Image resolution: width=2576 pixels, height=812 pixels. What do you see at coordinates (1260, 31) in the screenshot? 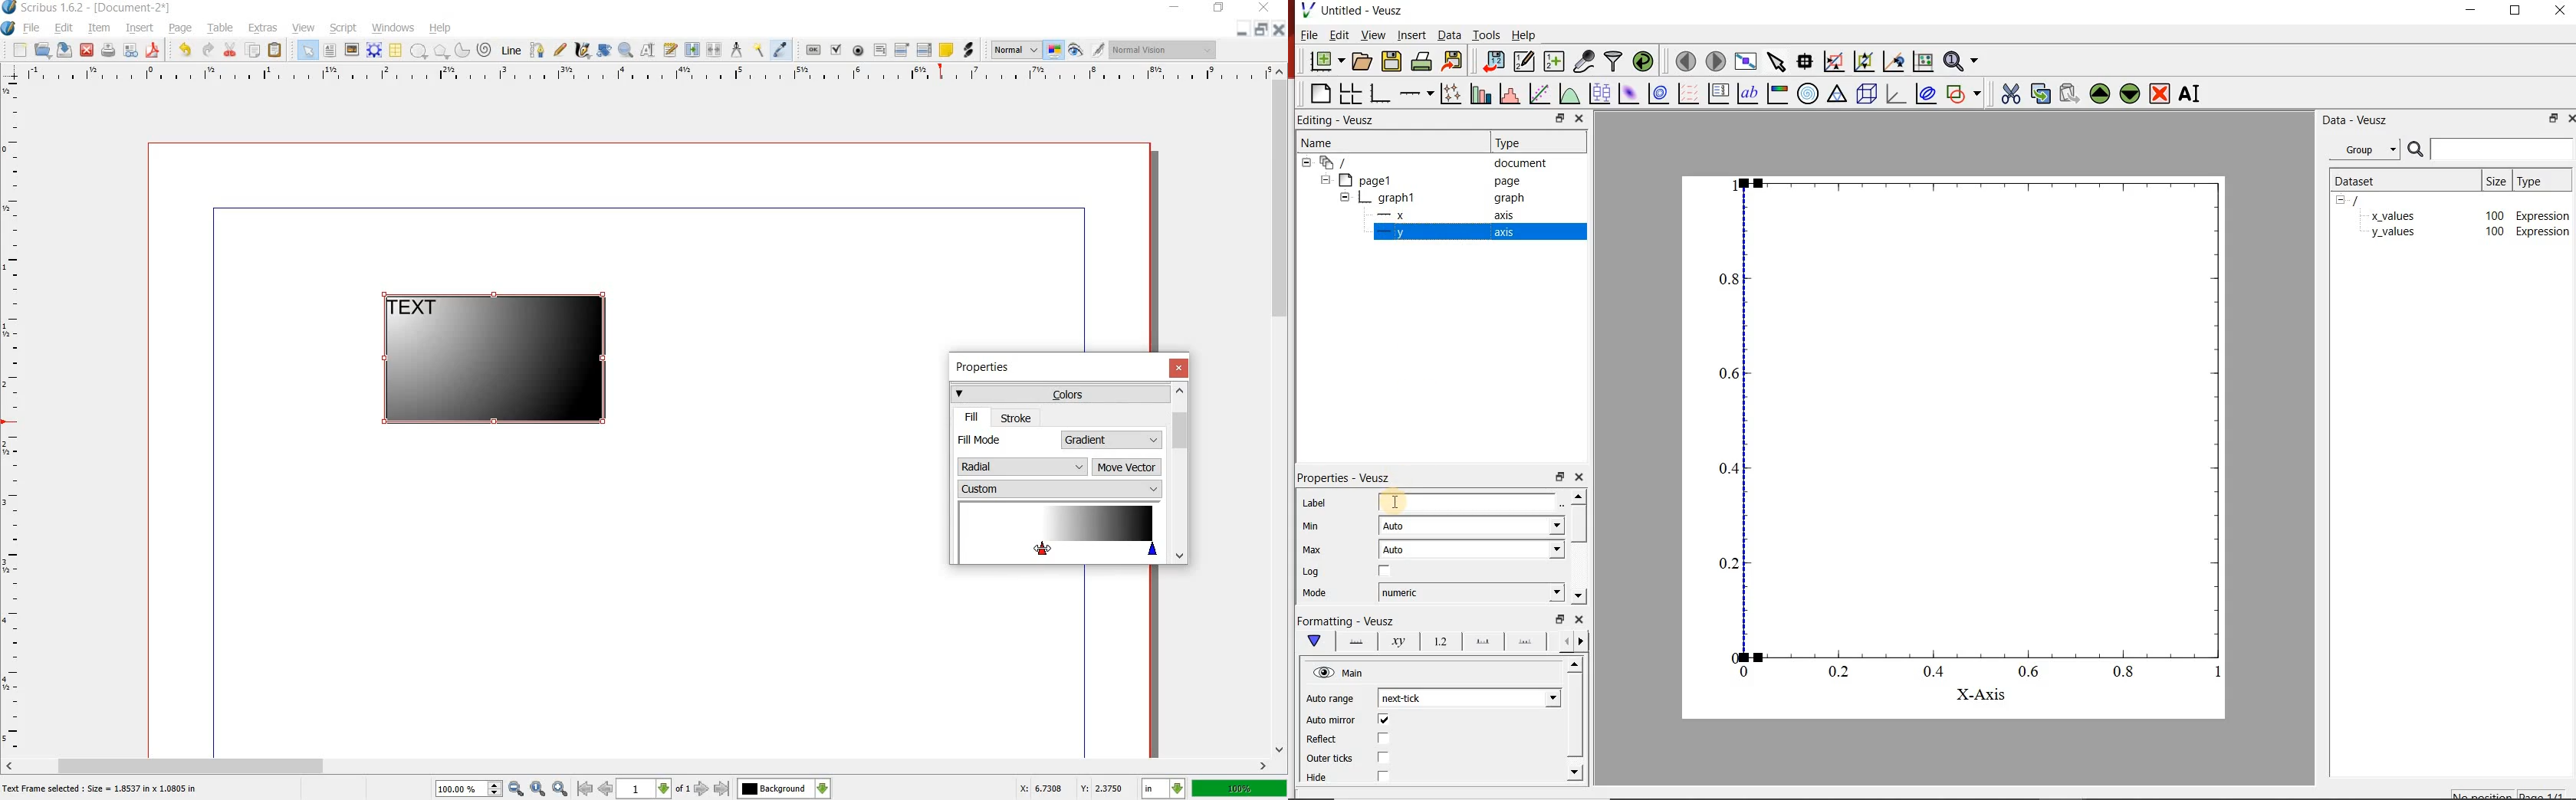
I see `restore` at bounding box center [1260, 31].